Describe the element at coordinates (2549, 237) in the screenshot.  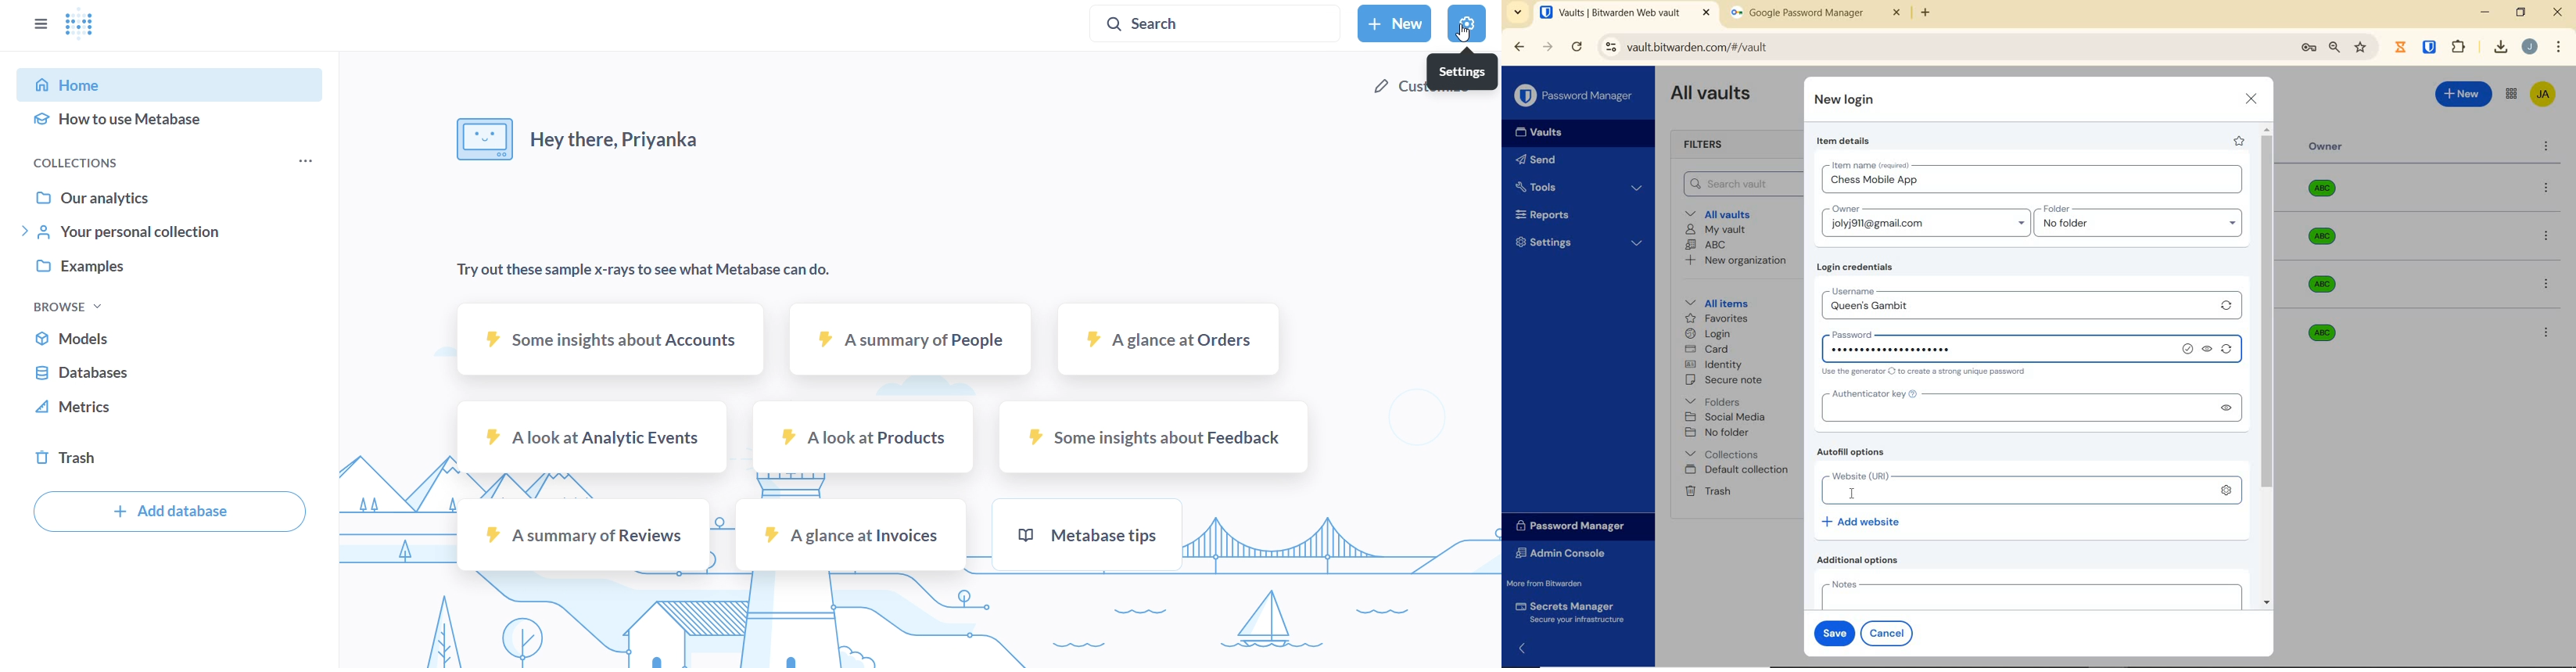
I see `option` at that location.